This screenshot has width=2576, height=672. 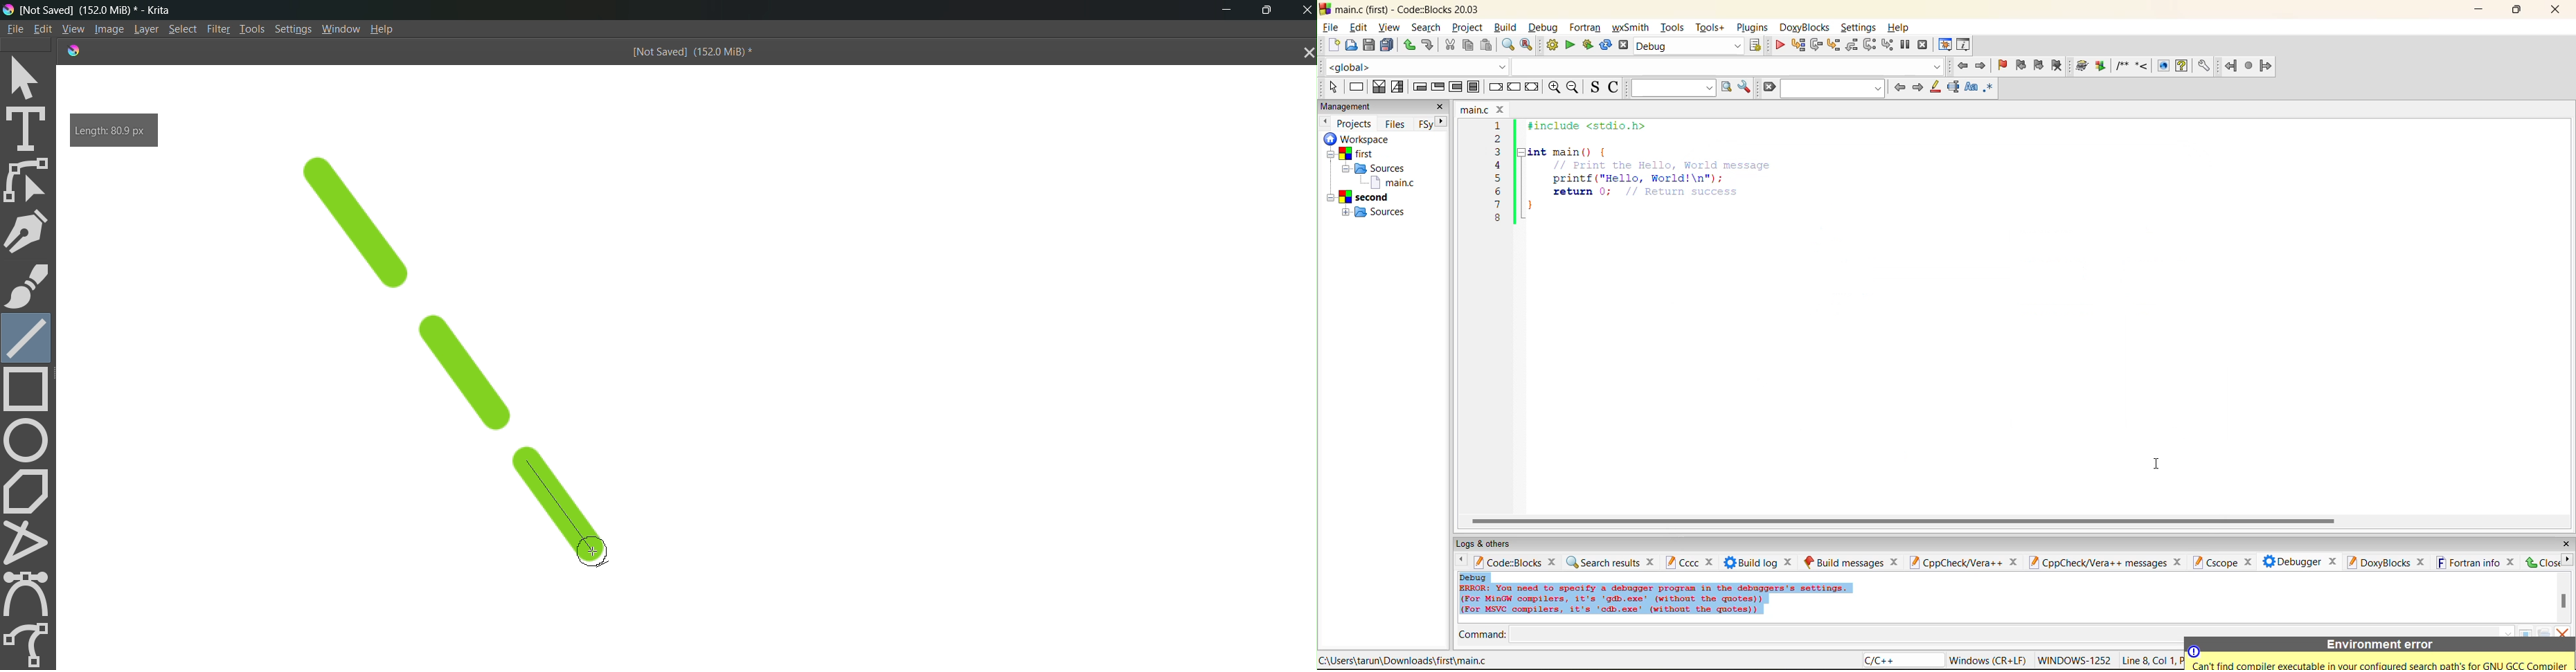 What do you see at coordinates (1353, 154) in the screenshot?
I see `first project` at bounding box center [1353, 154].